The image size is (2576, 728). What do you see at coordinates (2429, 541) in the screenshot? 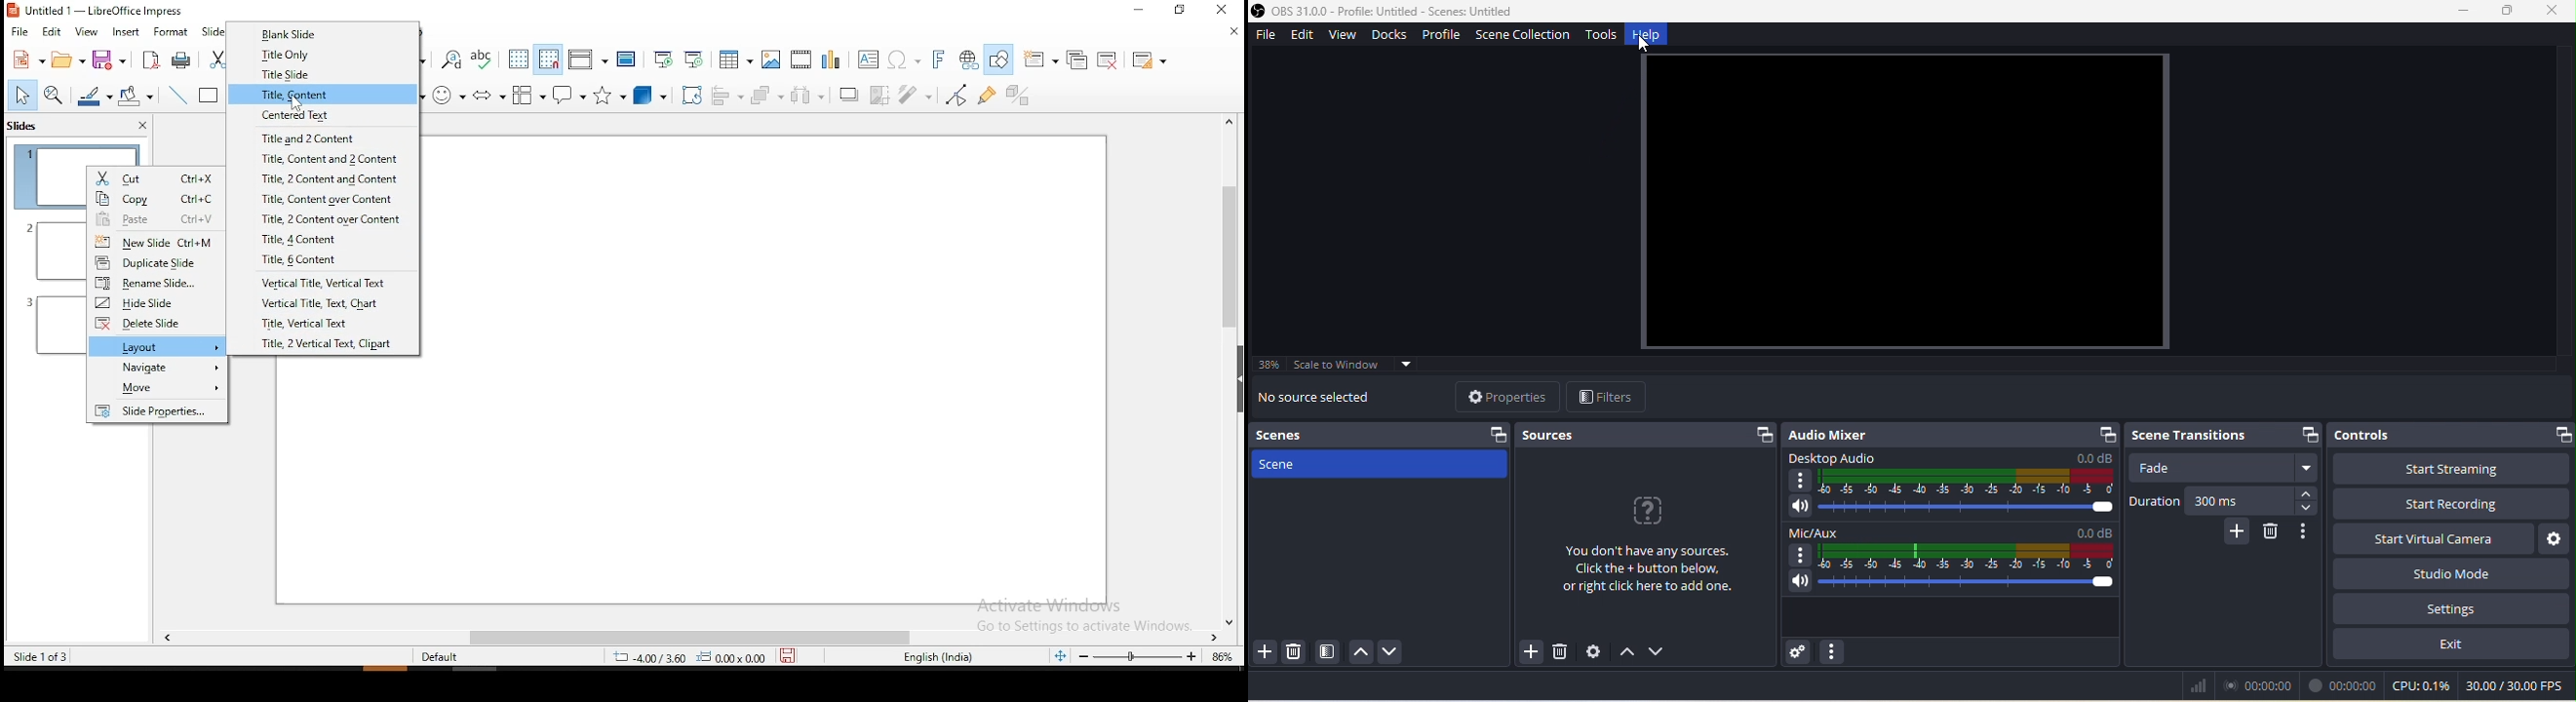
I see `start virtual camera` at bounding box center [2429, 541].